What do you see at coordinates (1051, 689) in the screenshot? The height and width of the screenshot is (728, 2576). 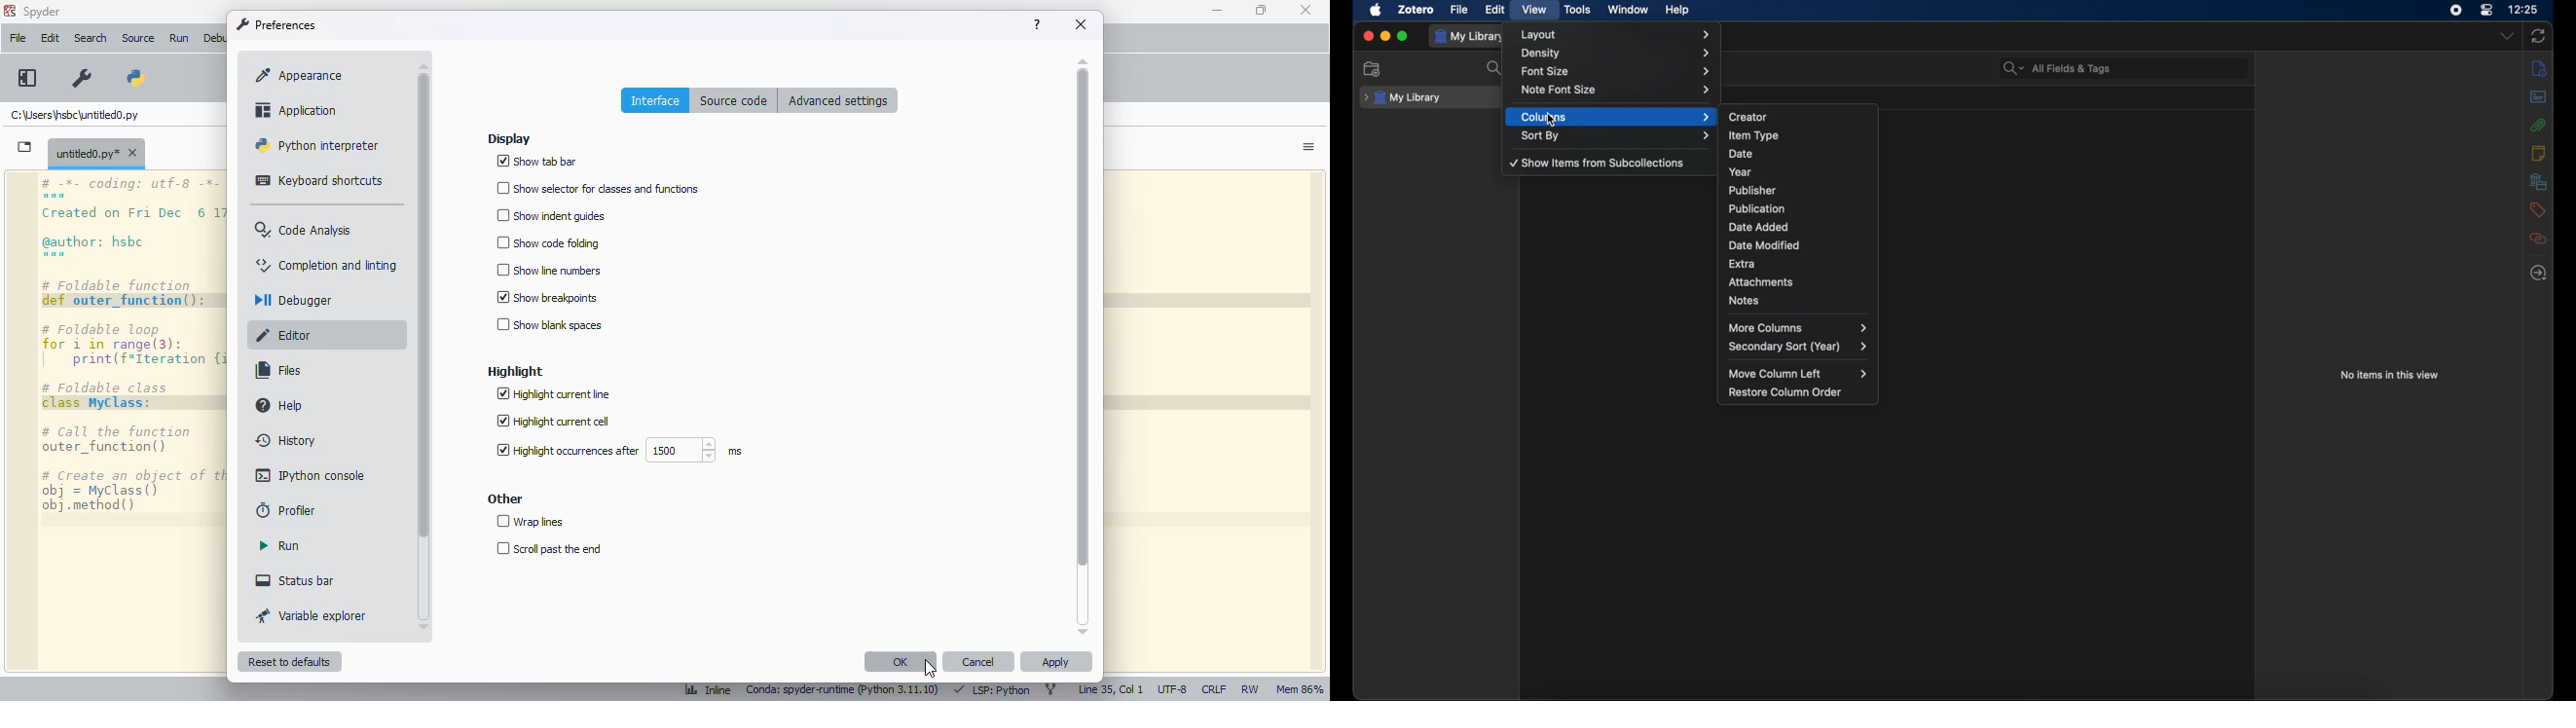 I see `git branches` at bounding box center [1051, 689].